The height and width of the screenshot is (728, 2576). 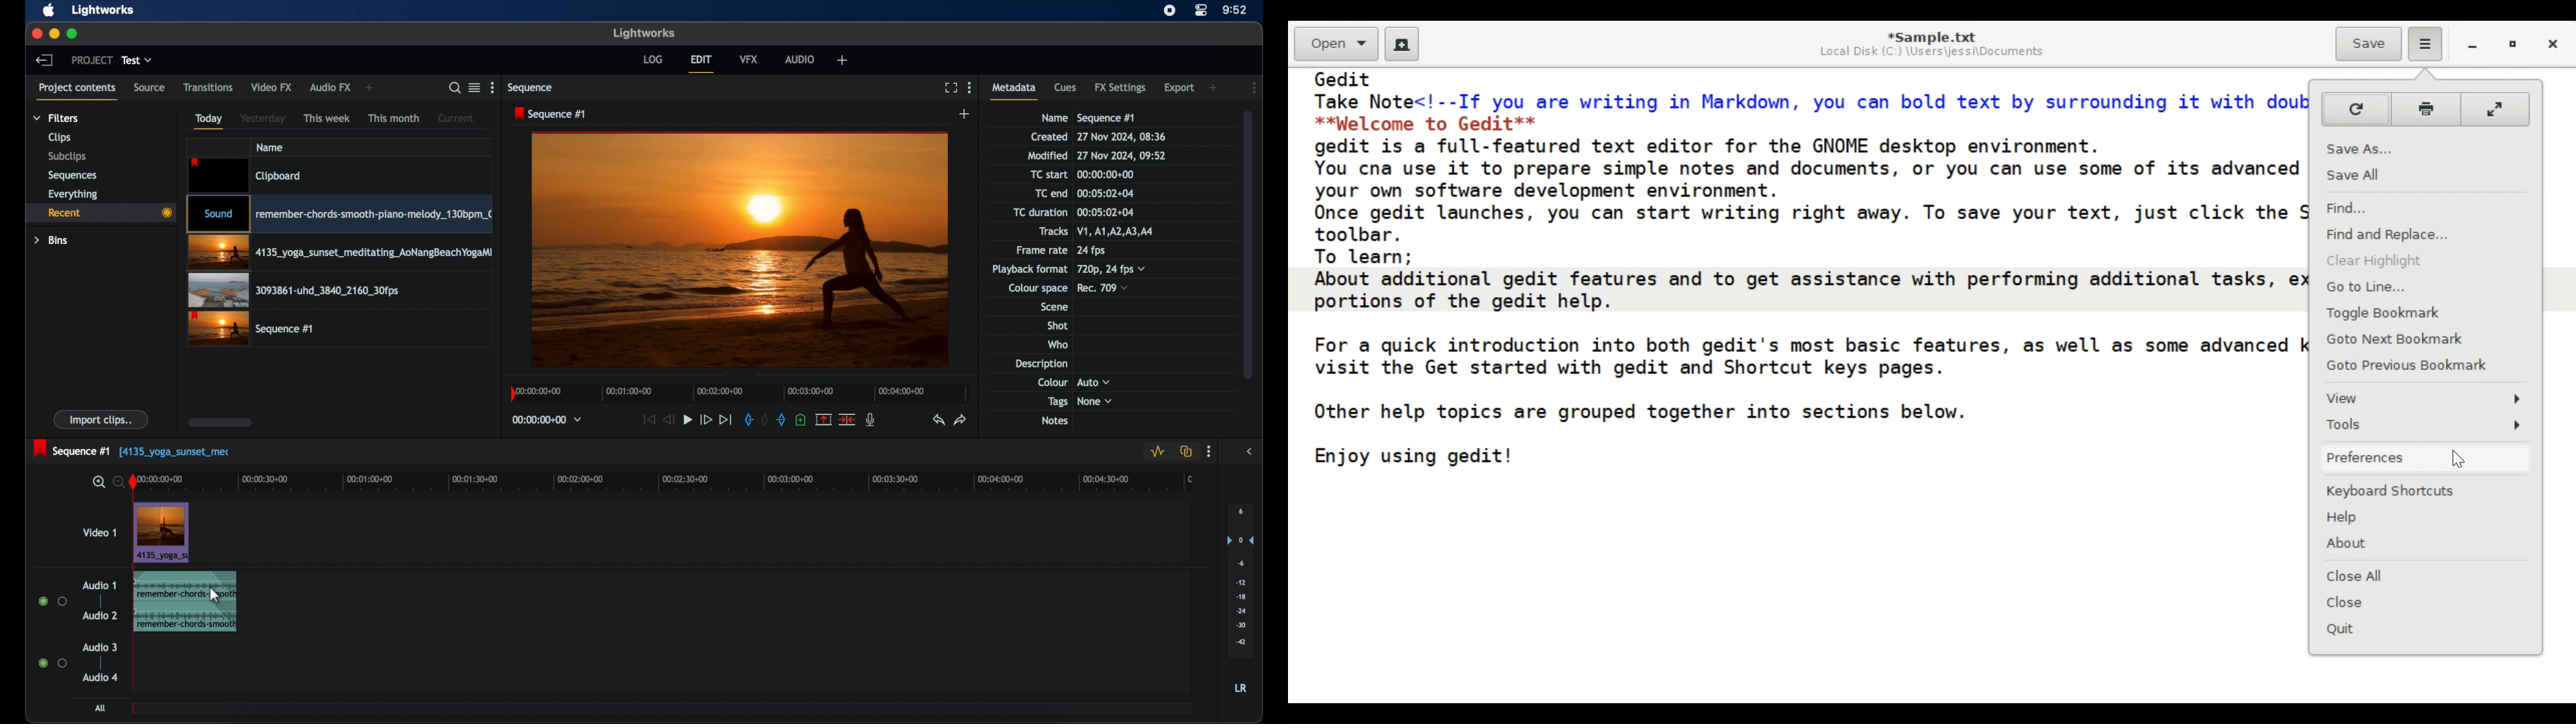 What do you see at coordinates (272, 86) in the screenshot?
I see `video fx` at bounding box center [272, 86].